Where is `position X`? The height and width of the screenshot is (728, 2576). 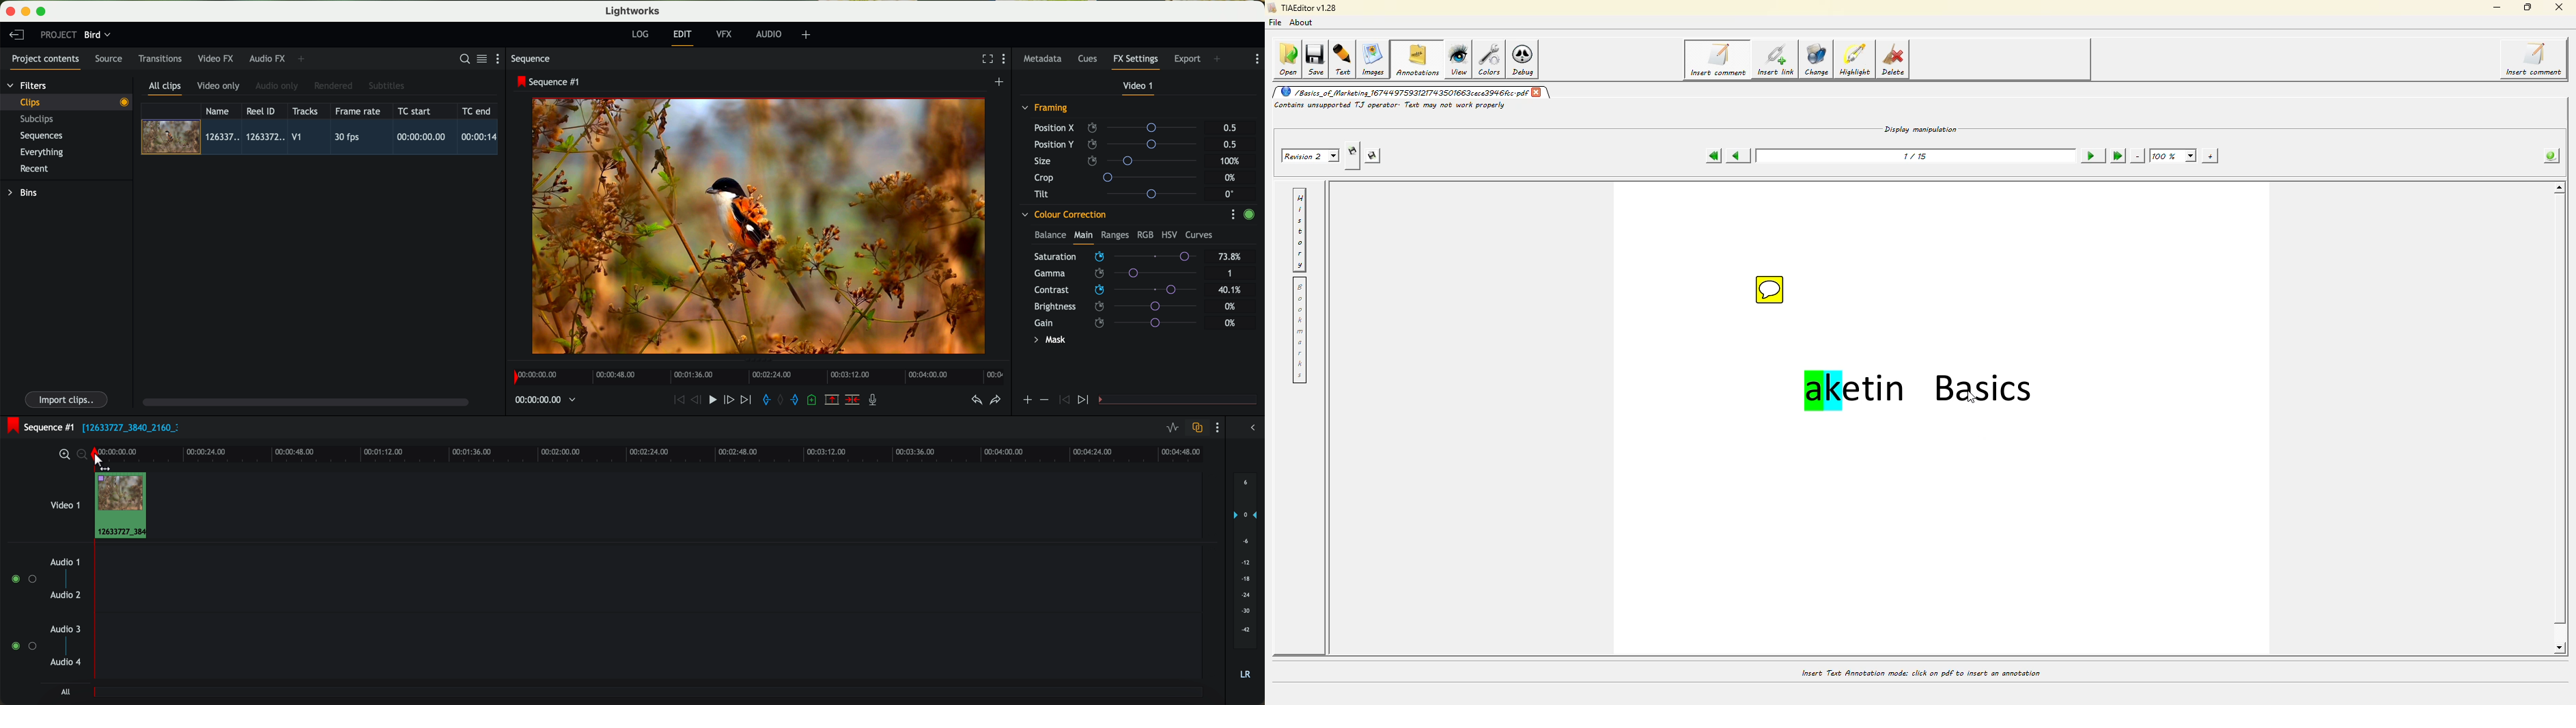
position X is located at coordinates (1119, 128).